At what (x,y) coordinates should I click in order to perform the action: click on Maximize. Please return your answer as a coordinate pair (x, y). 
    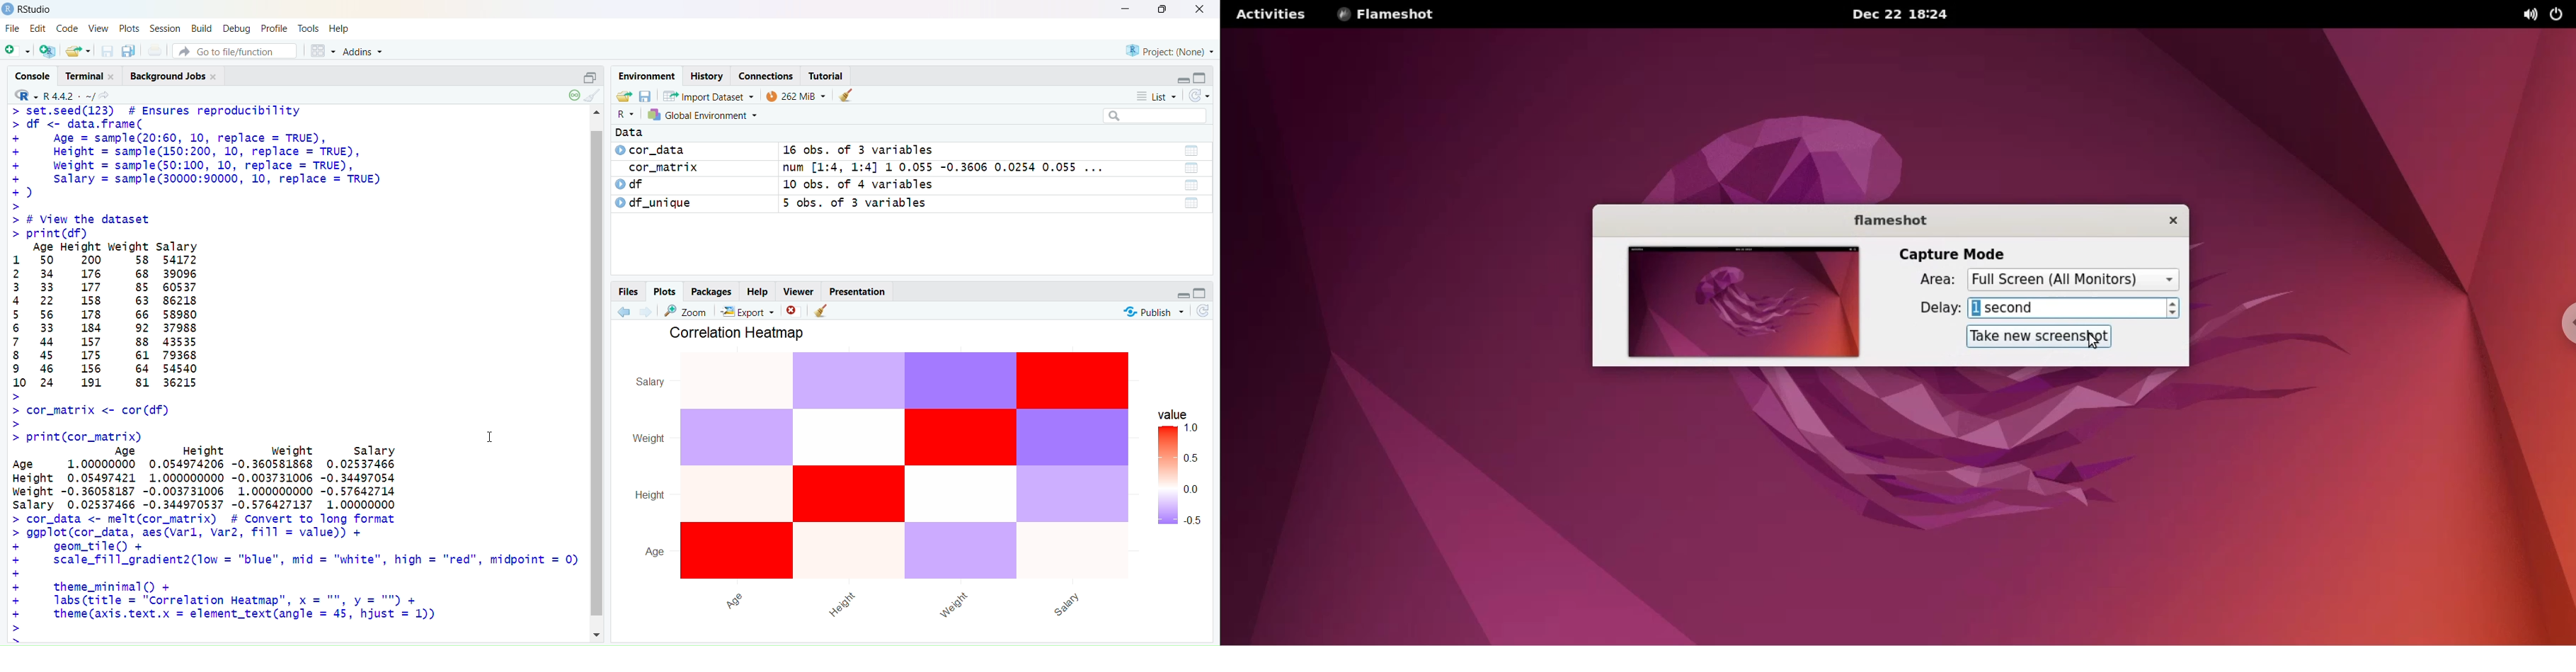
    Looking at the image, I should click on (1200, 292).